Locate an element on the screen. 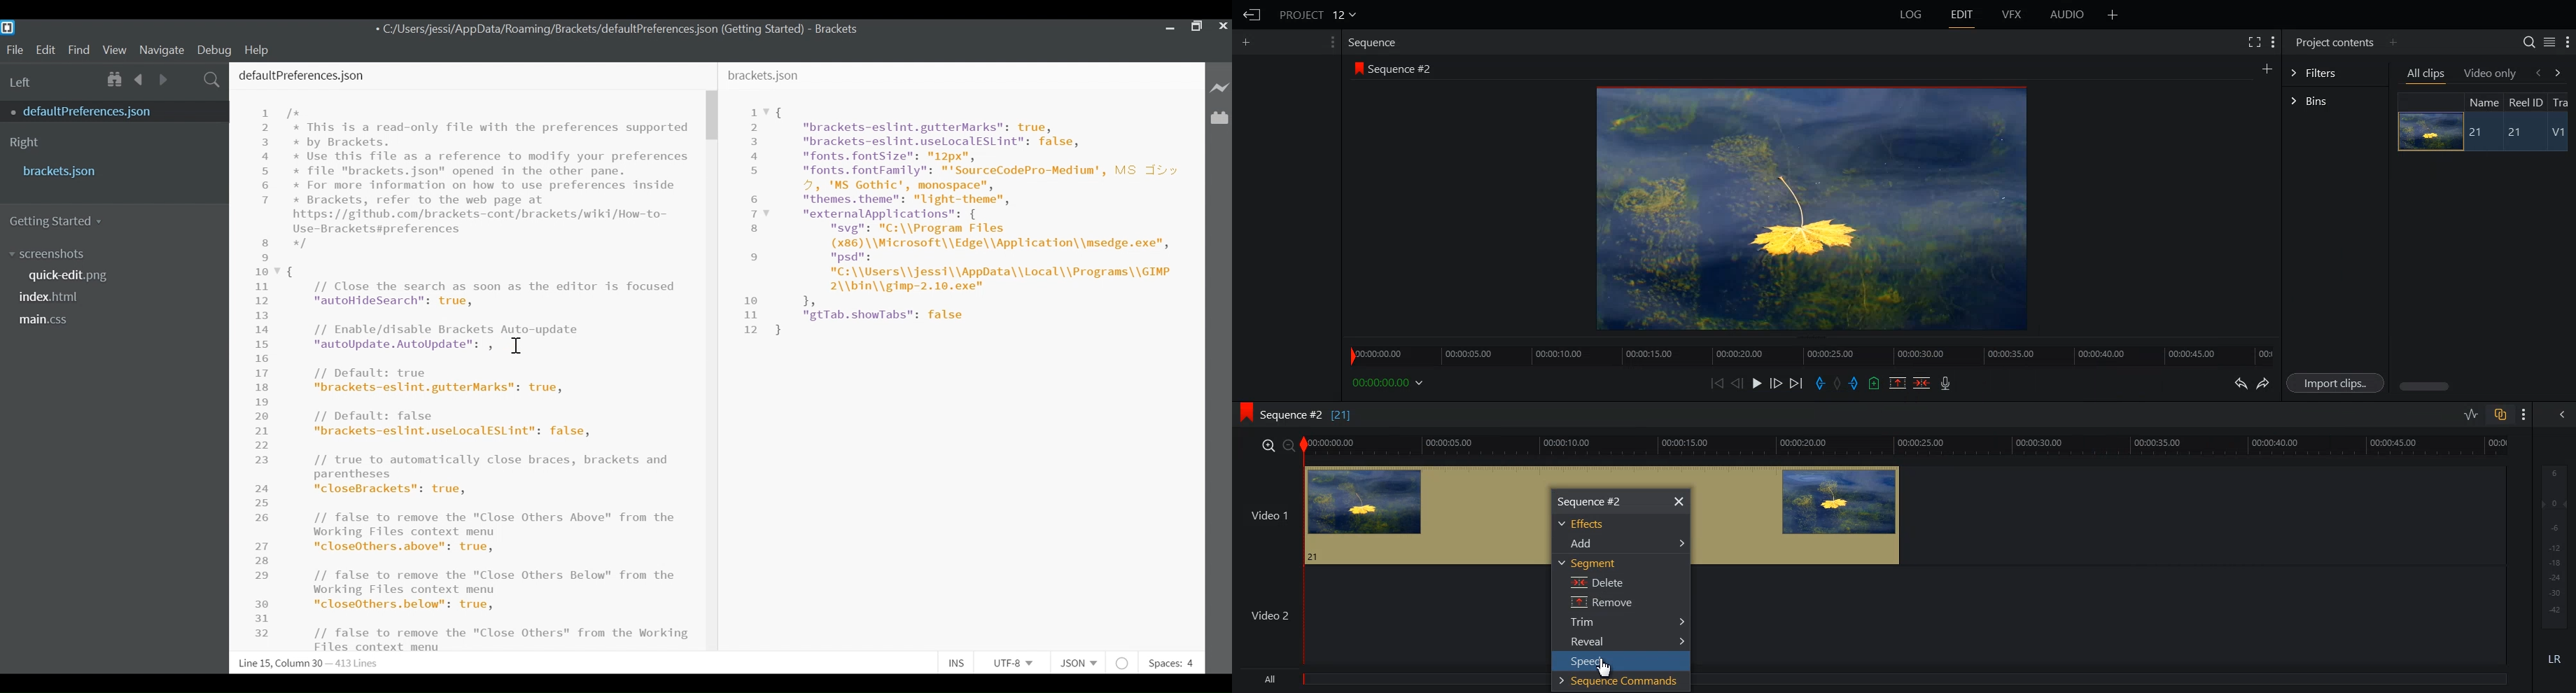 The image size is (2576, 700). Effects is located at coordinates (1587, 524).